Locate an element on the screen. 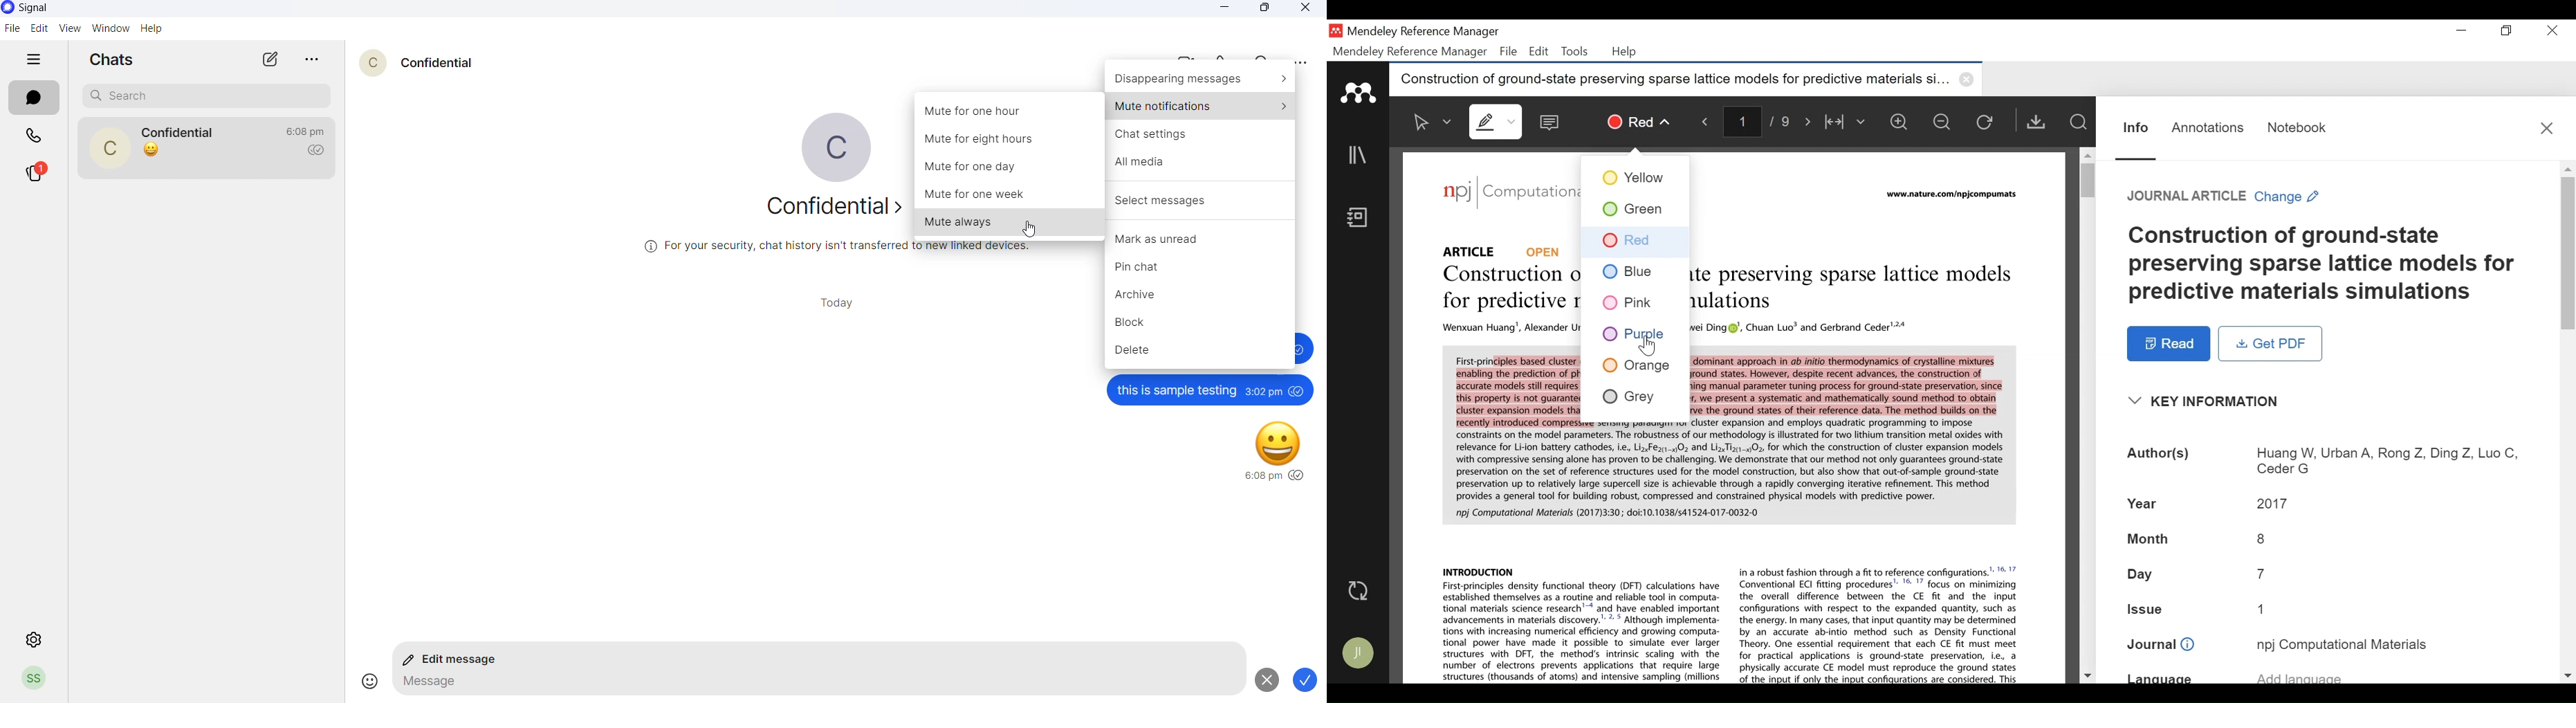  cancel edit is located at coordinates (1264, 679).